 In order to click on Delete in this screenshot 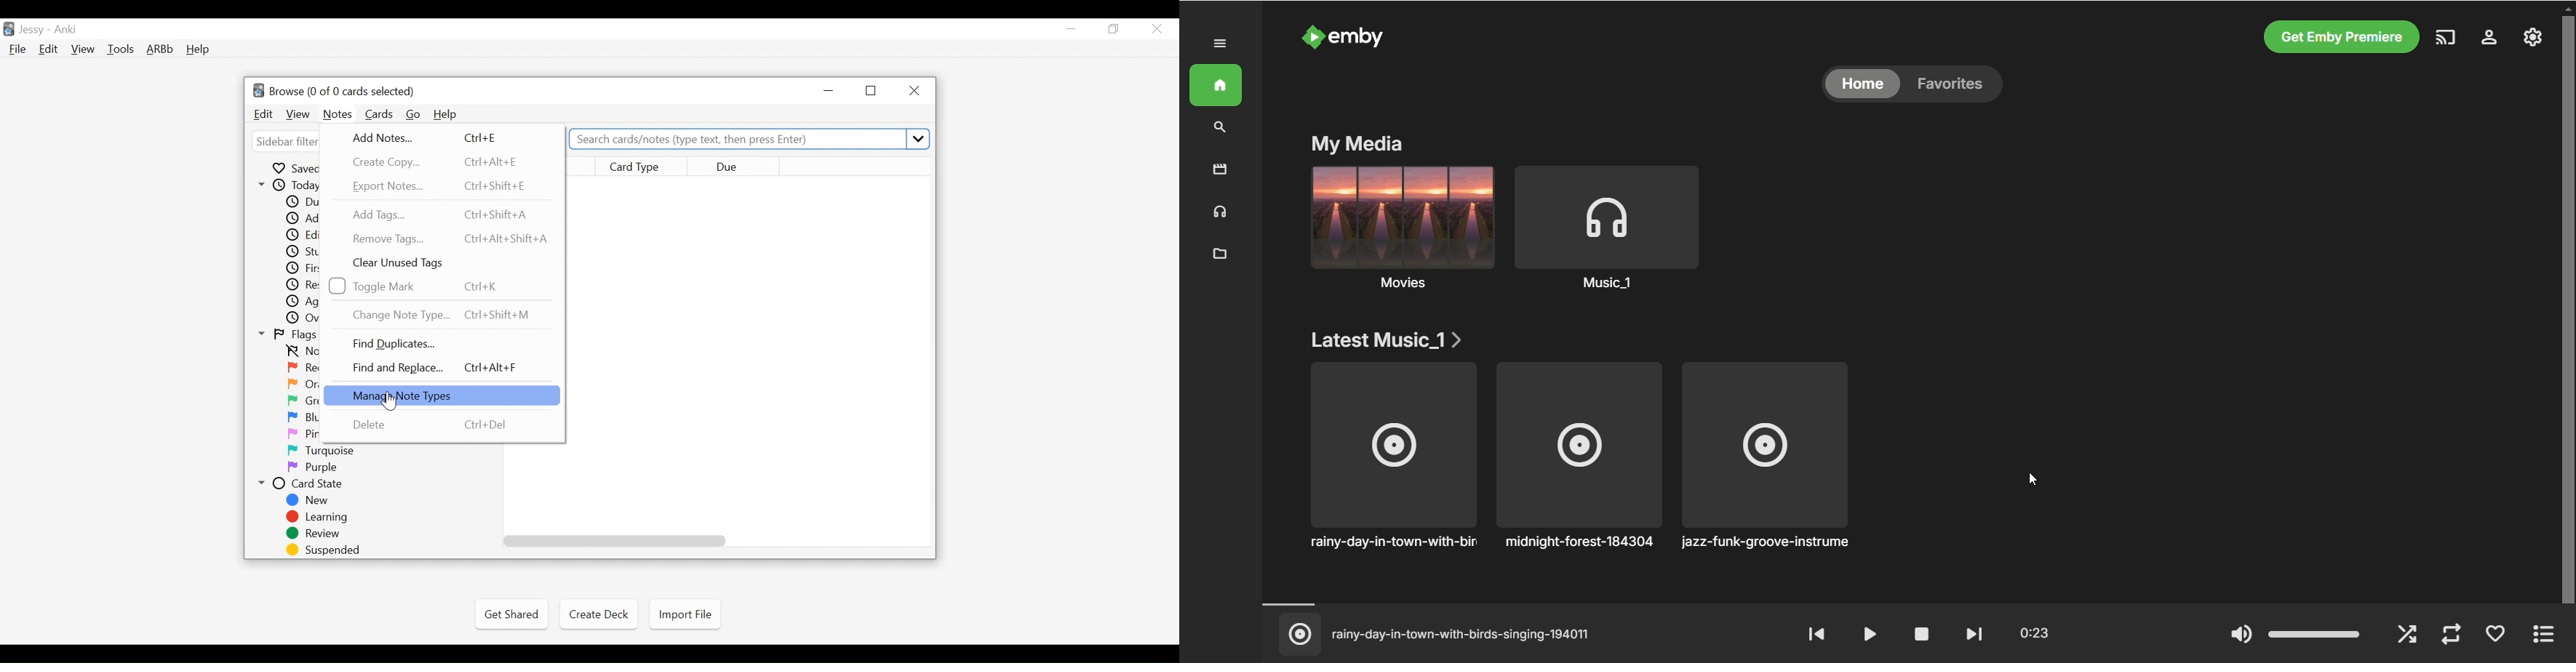, I will do `click(430, 425)`.